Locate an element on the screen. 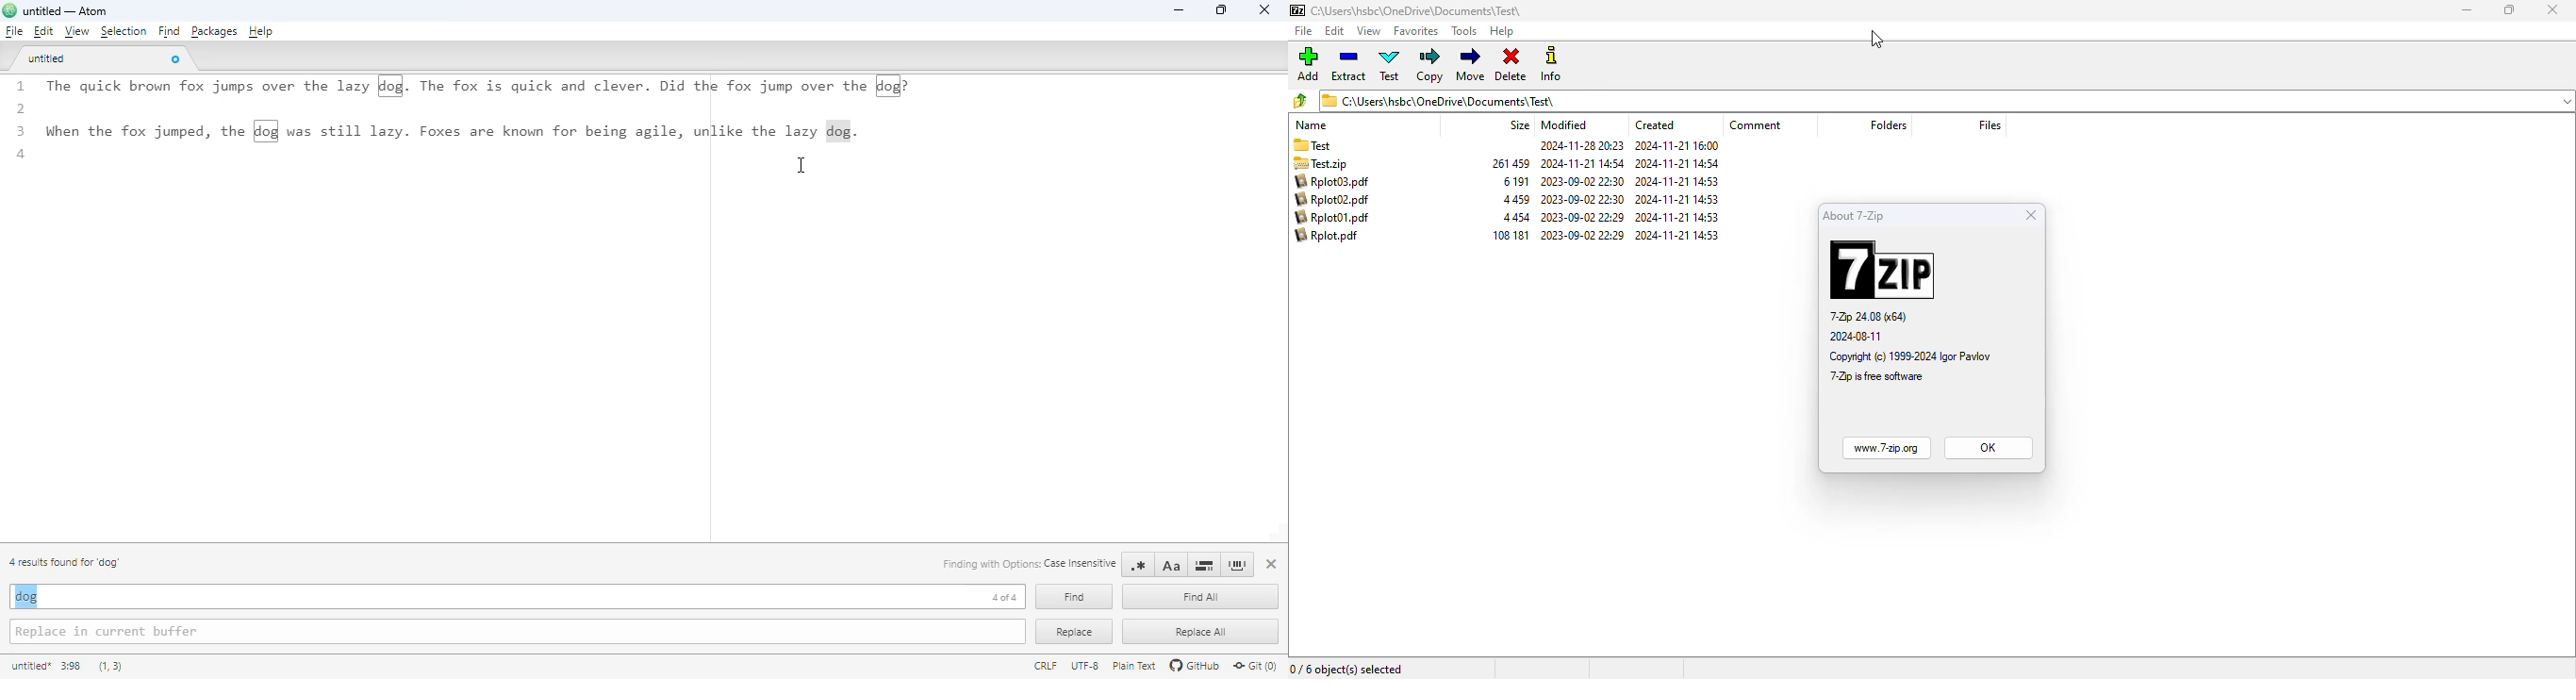 This screenshot has height=700, width=2576. OK is located at coordinates (1988, 448).